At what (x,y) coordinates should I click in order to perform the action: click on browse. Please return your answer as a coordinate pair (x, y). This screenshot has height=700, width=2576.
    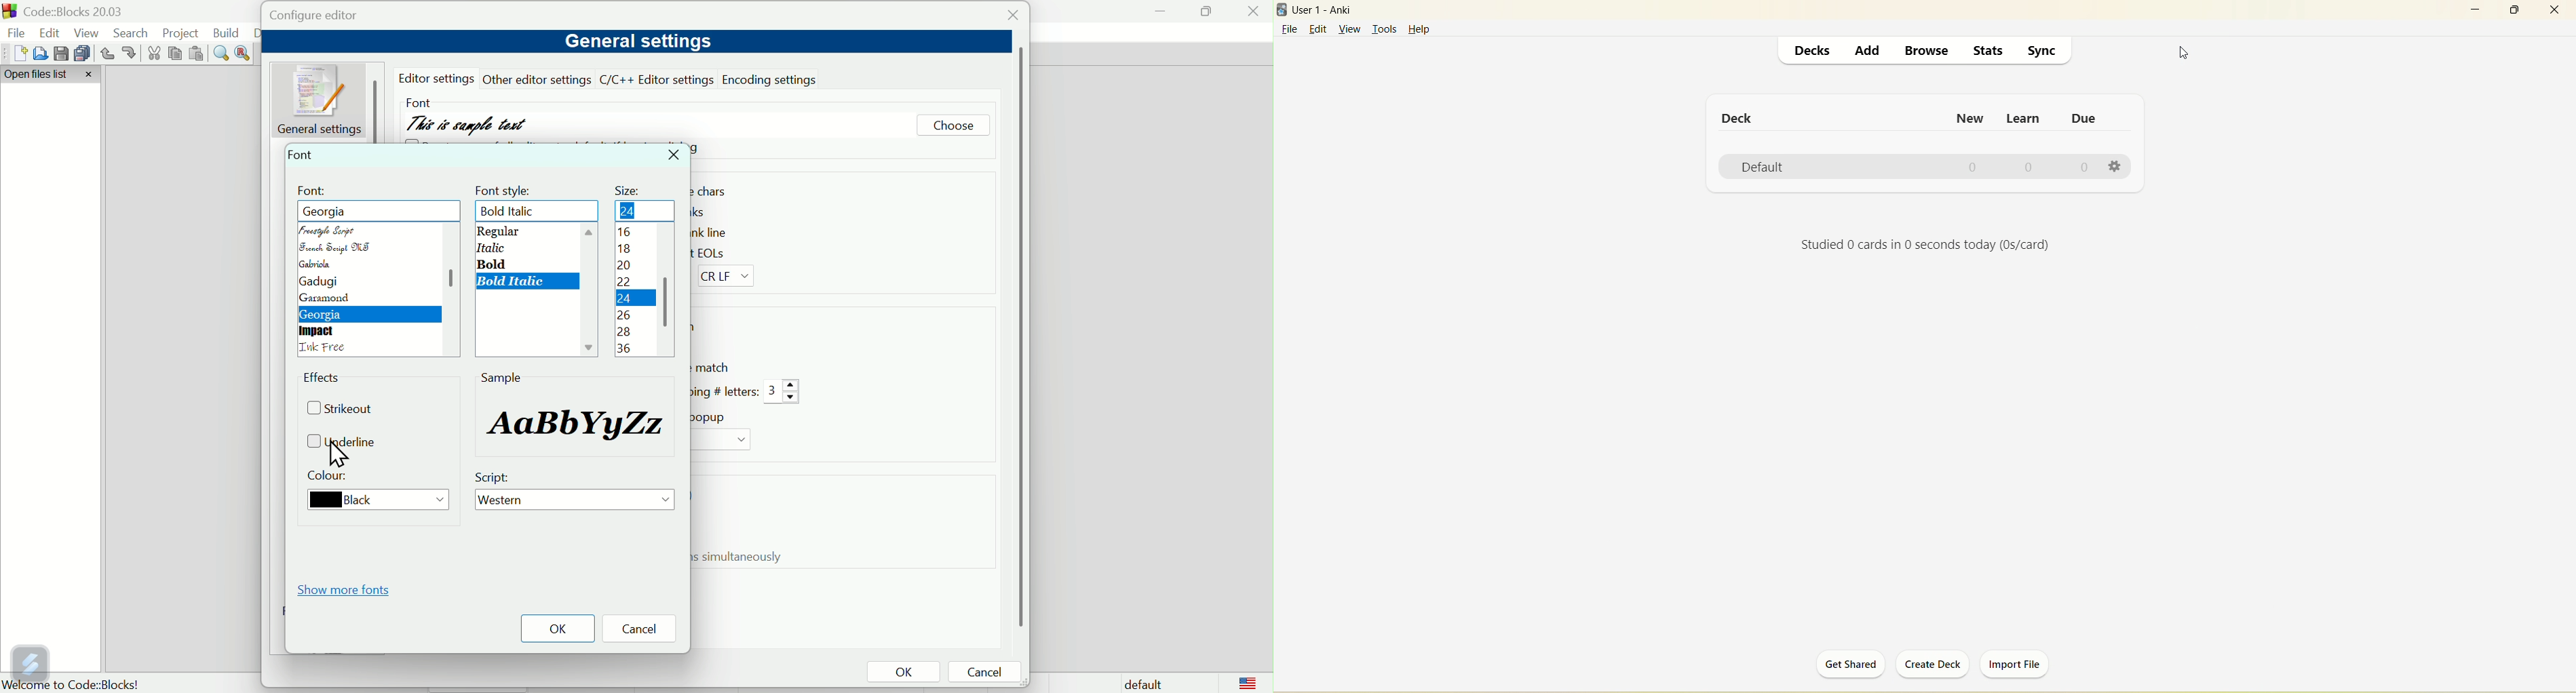
    Looking at the image, I should click on (1923, 49).